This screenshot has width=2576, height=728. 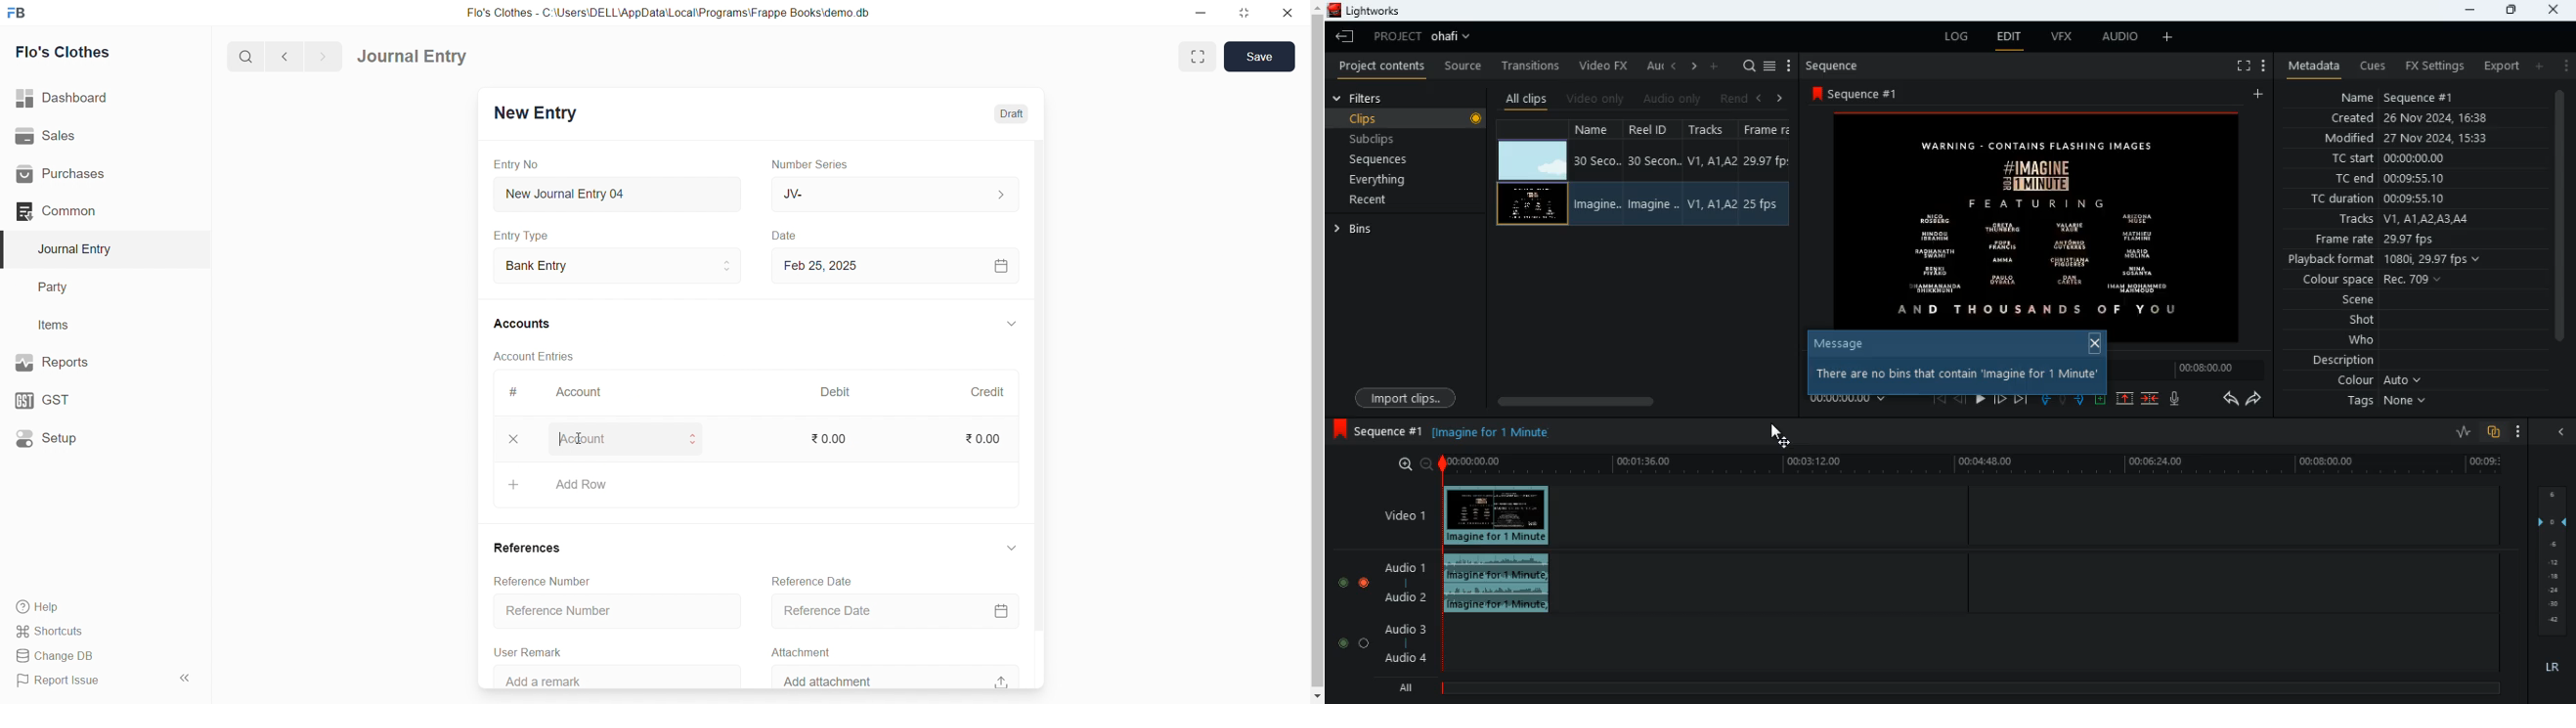 What do you see at coordinates (2374, 66) in the screenshot?
I see `cues` at bounding box center [2374, 66].